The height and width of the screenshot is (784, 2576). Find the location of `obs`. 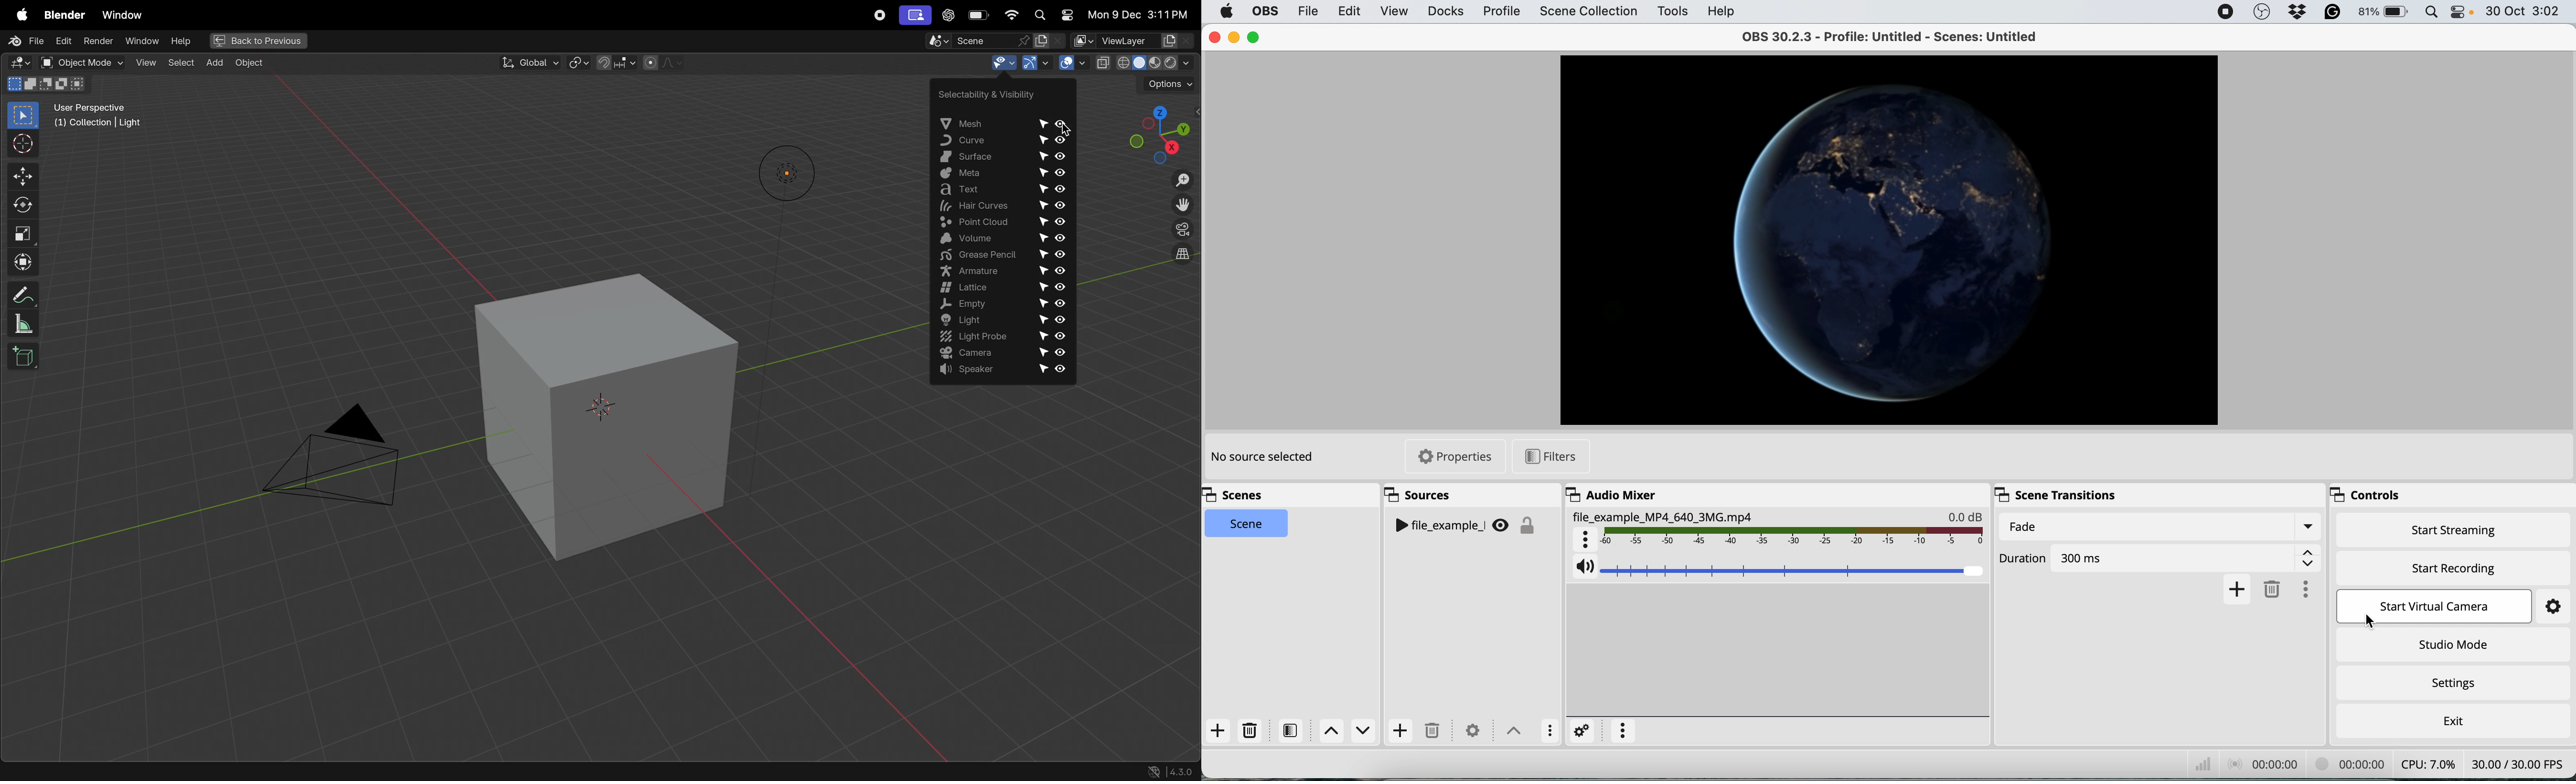

obs is located at coordinates (1266, 10).